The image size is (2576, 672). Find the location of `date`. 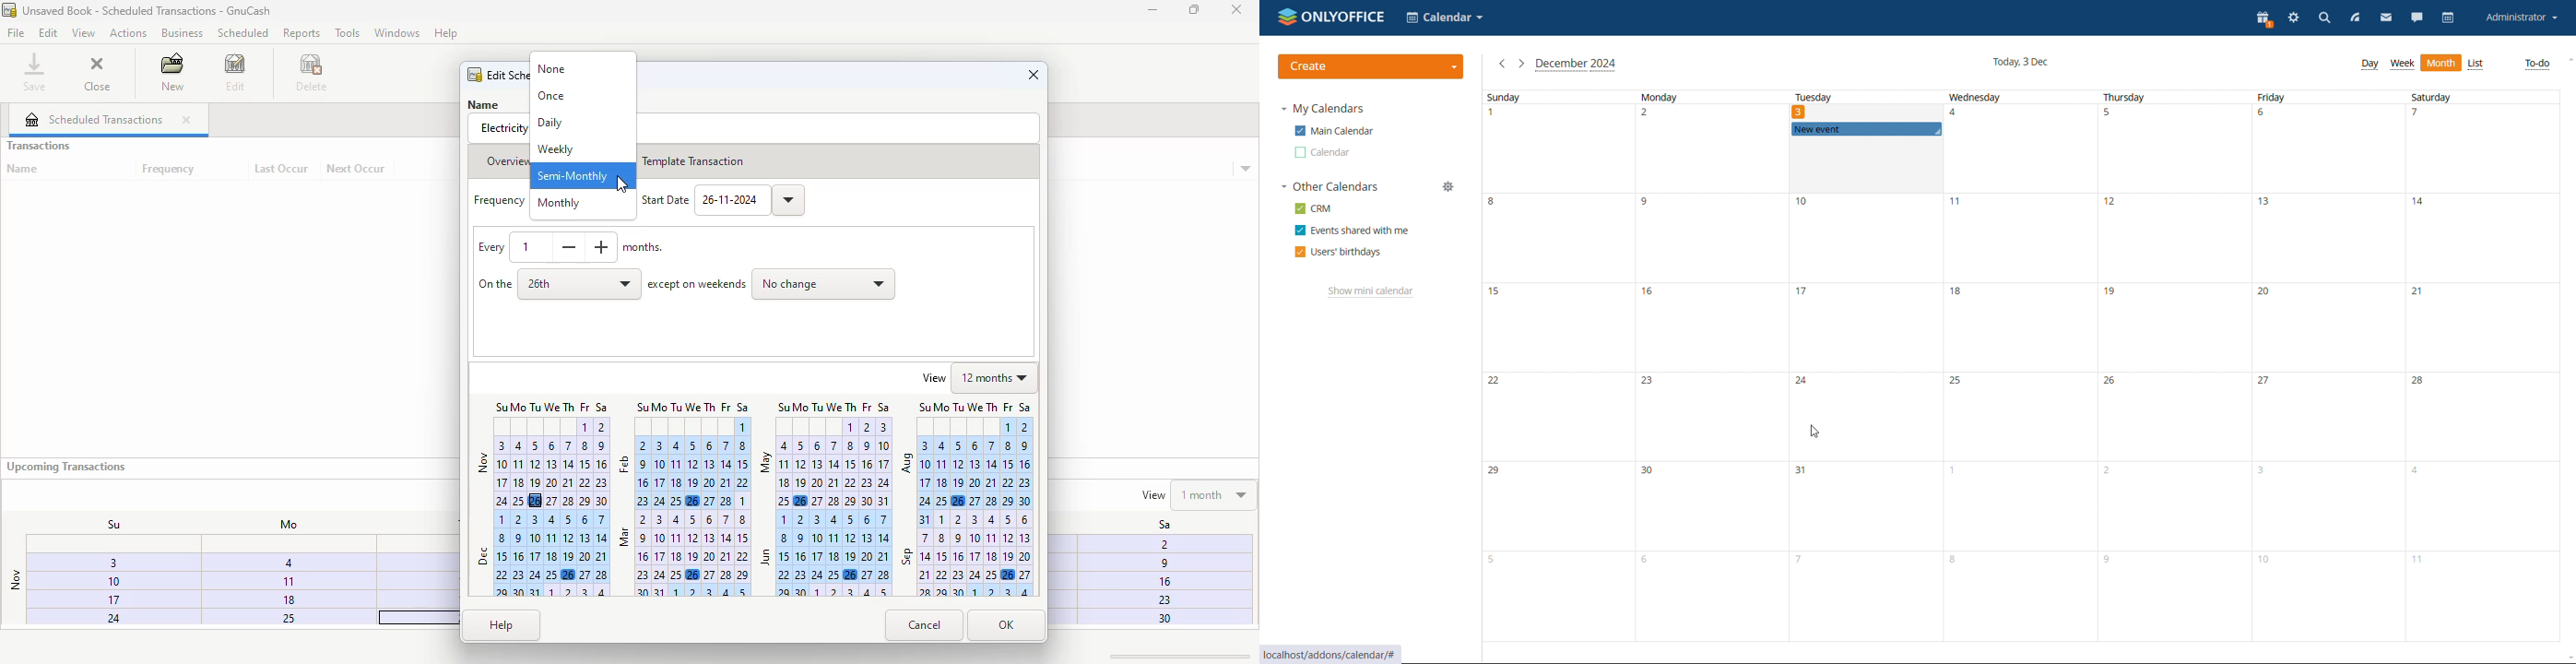

date is located at coordinates (2483, 237).